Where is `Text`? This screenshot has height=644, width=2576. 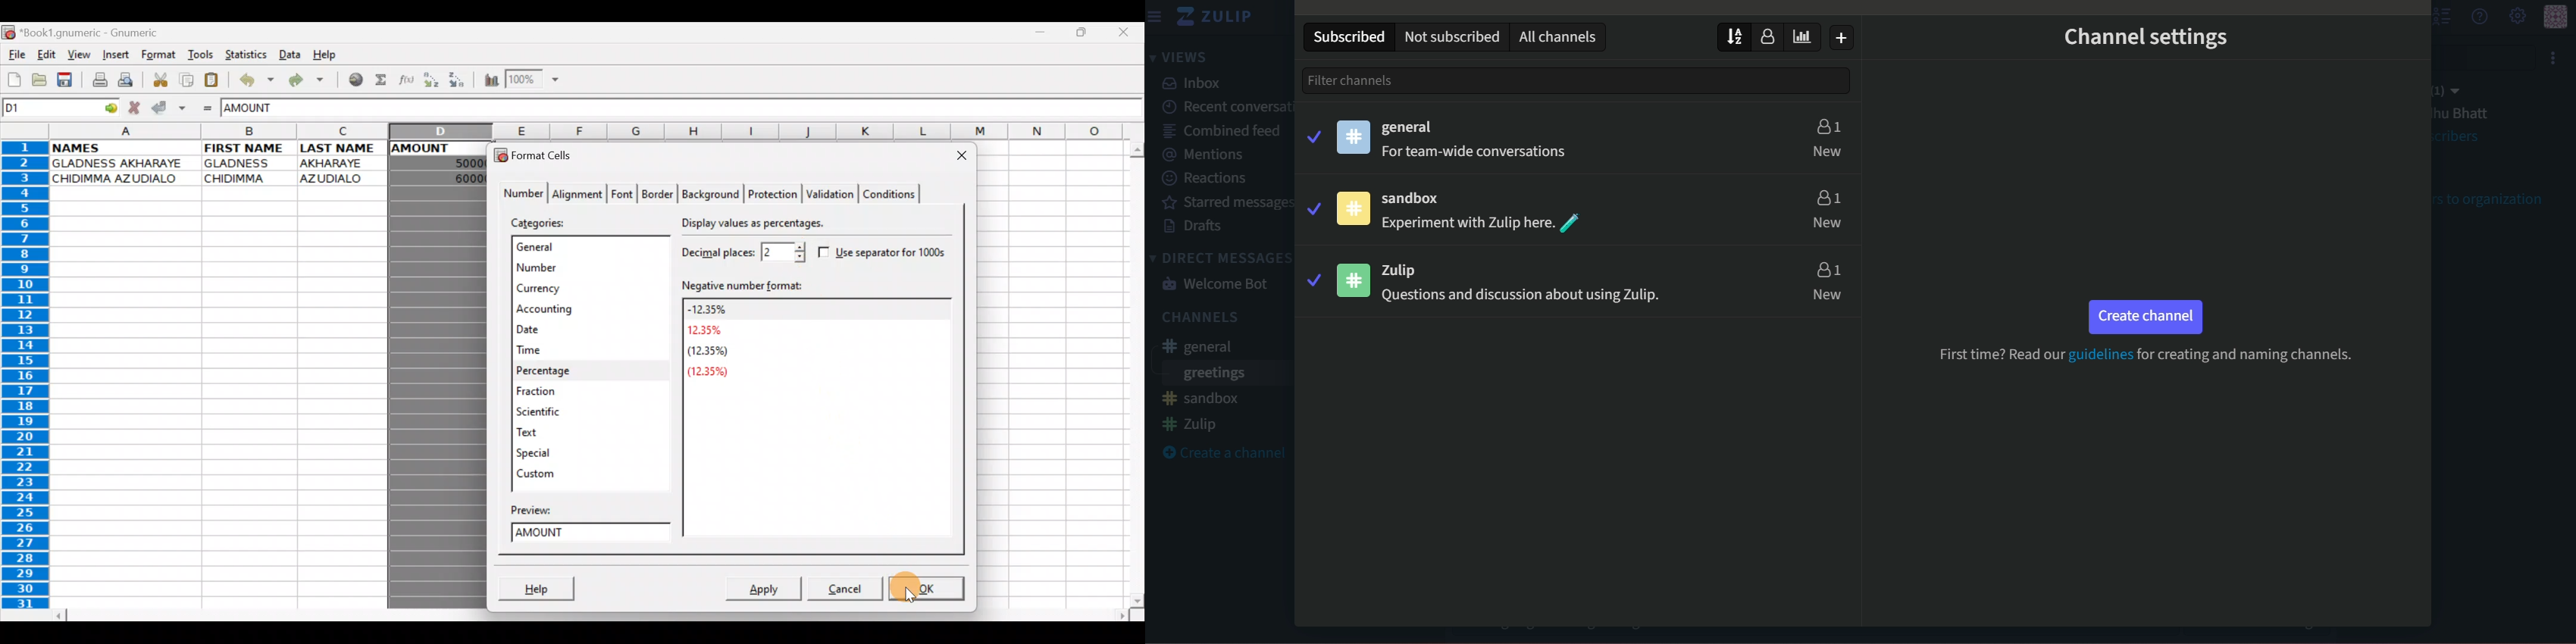 Text is located at coordinates (540, 432).